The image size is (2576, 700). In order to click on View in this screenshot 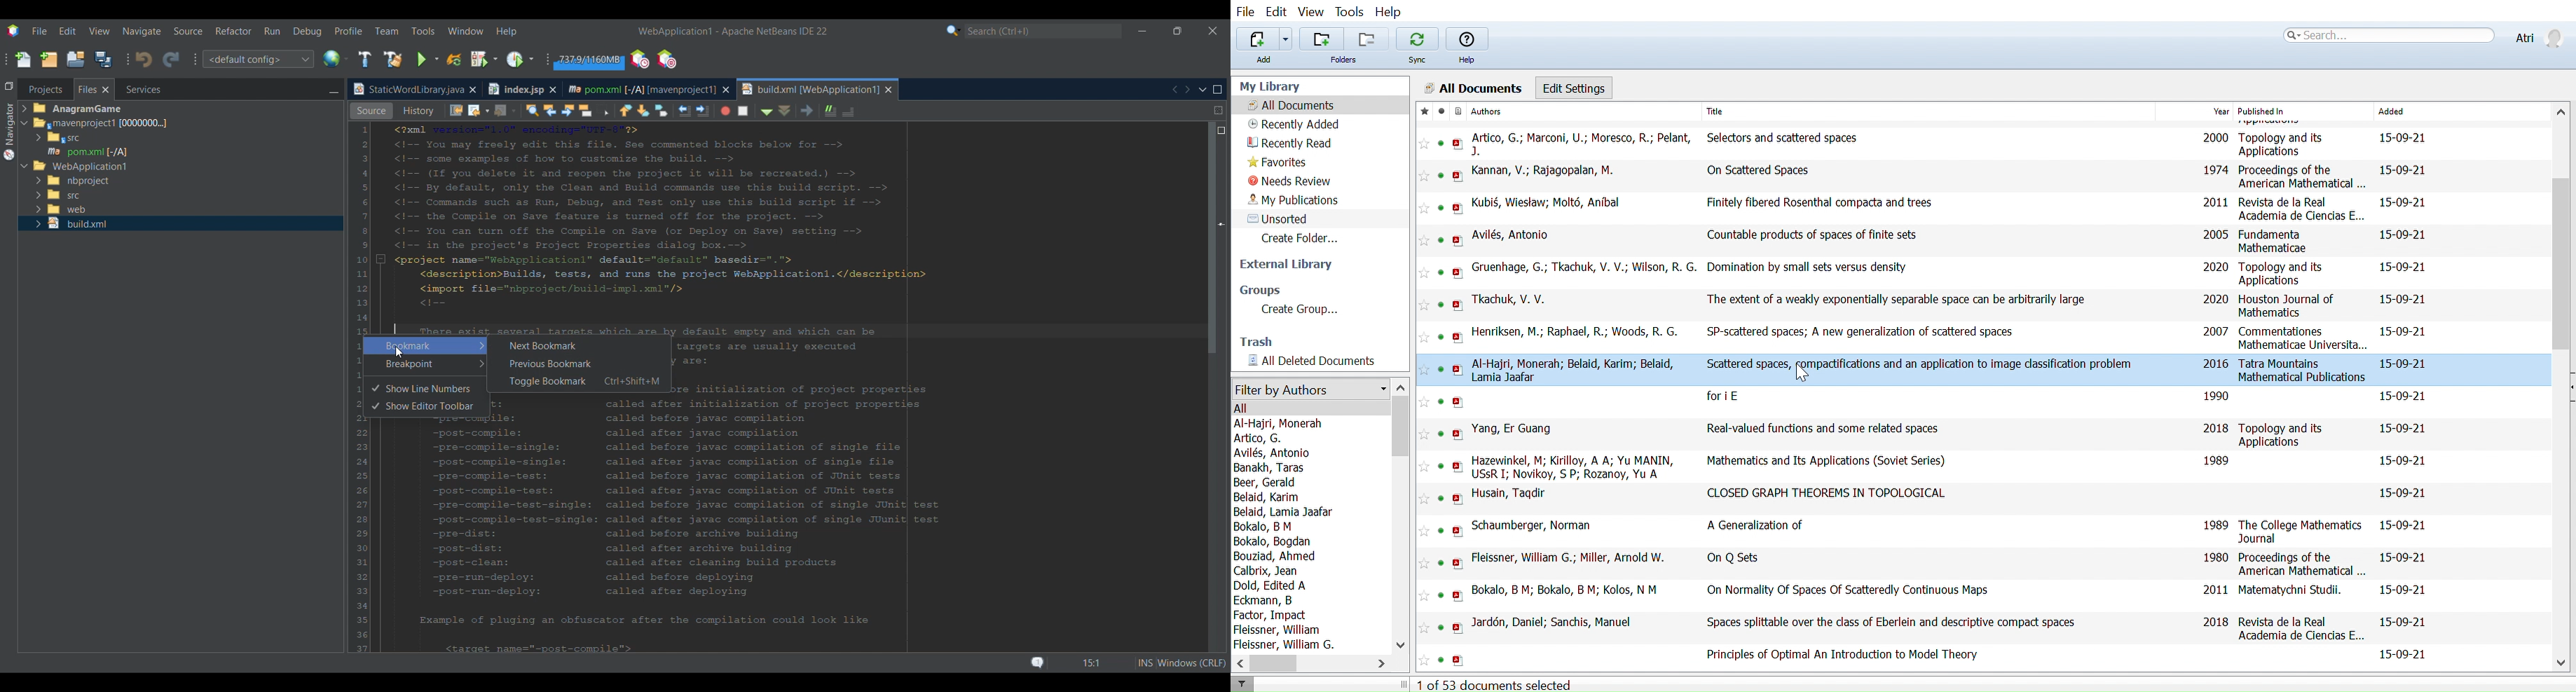, I will do `click(1312, 13)`.